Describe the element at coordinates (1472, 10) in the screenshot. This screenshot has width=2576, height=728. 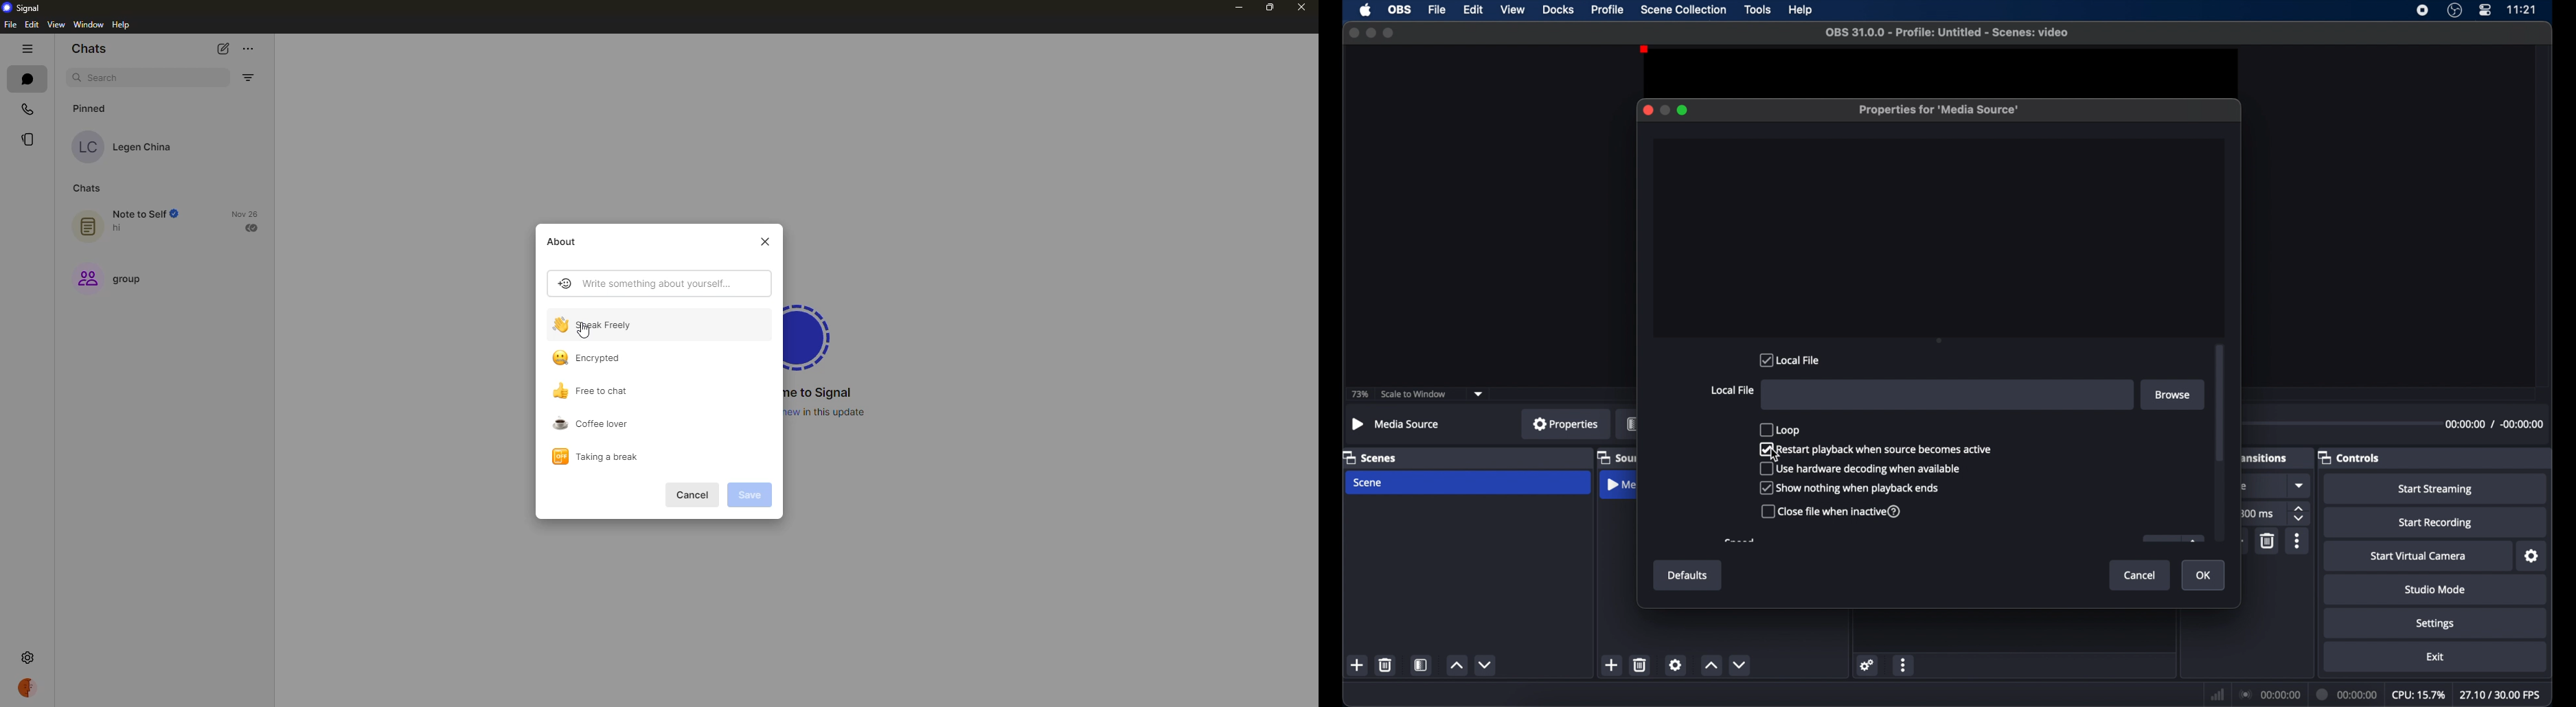
I see `edit` at that location.